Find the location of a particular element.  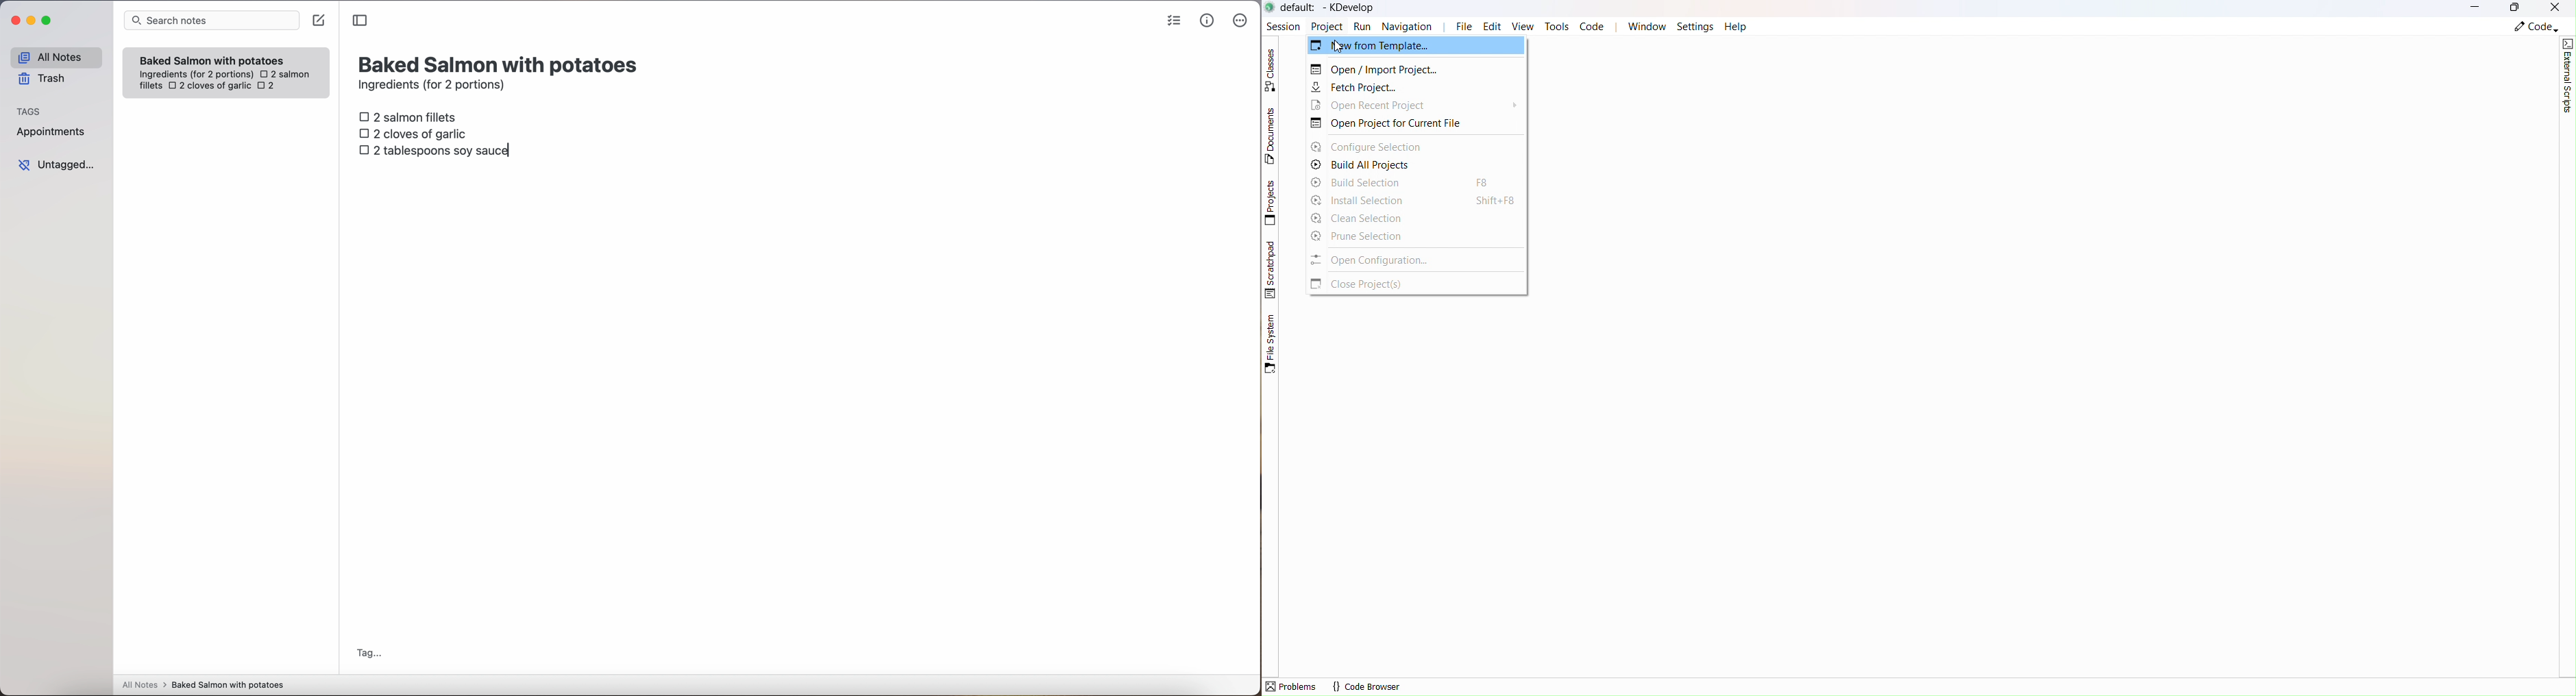

Navigation is located at coordinates (1411, 26).